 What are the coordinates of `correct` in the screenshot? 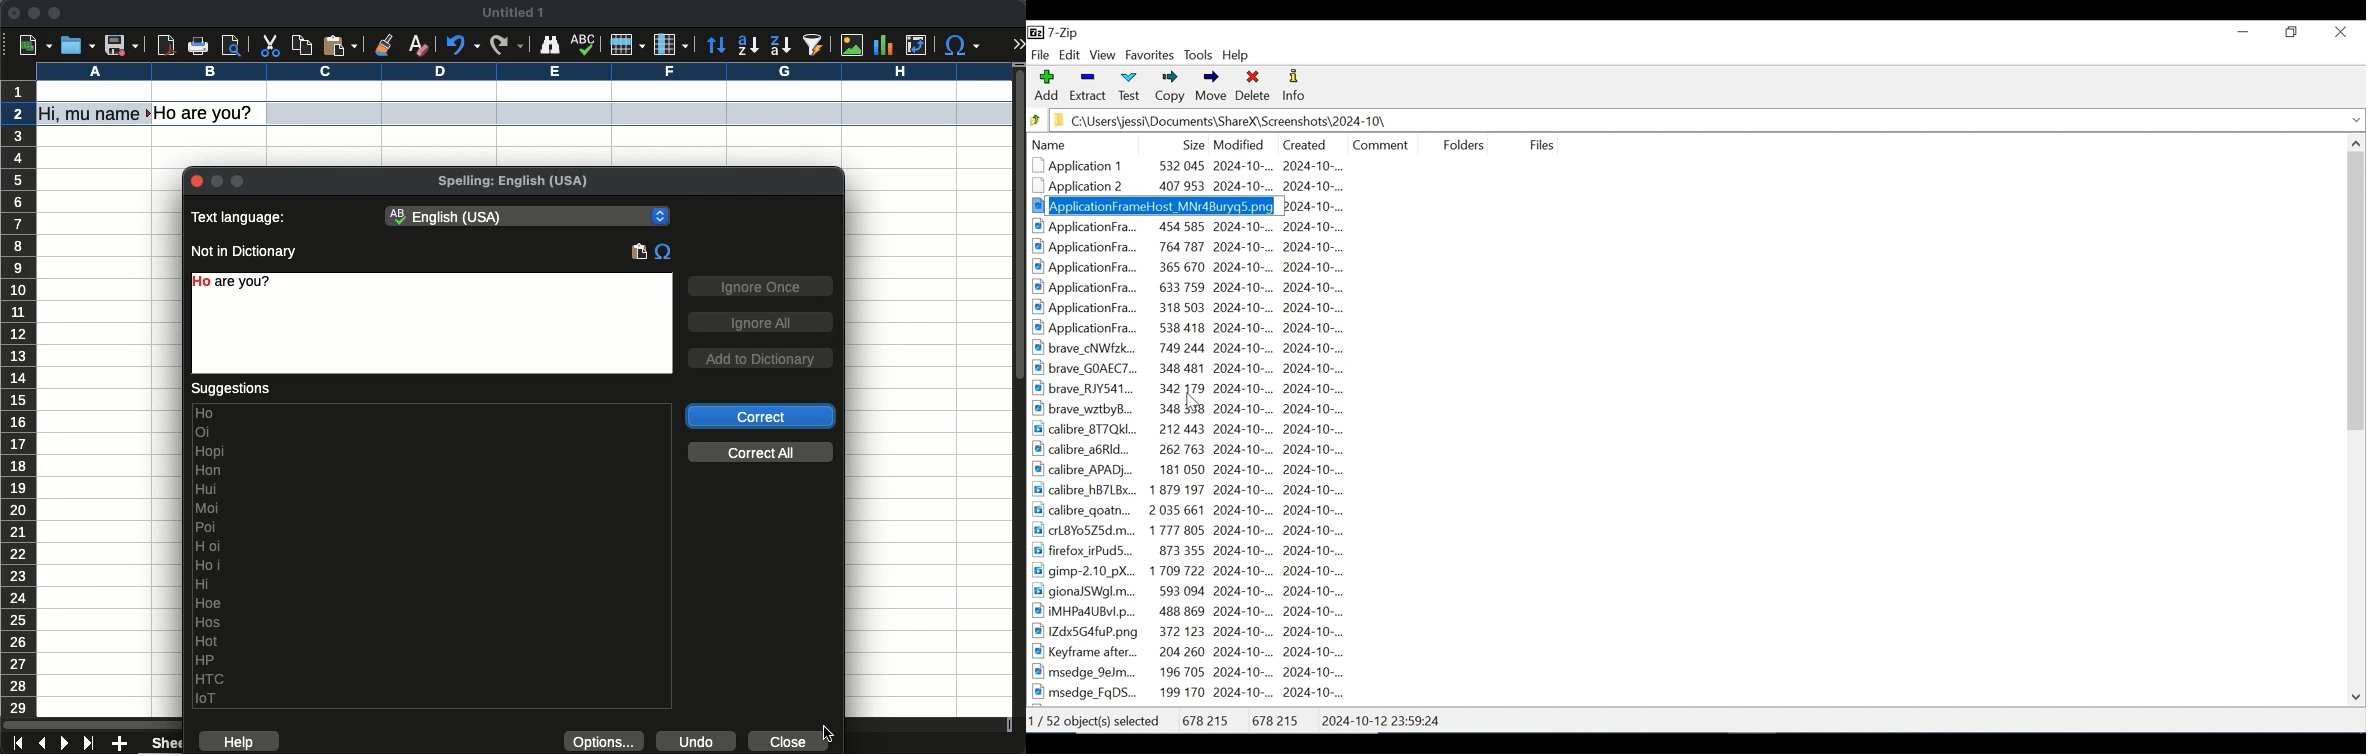 It's located at (762, 416).